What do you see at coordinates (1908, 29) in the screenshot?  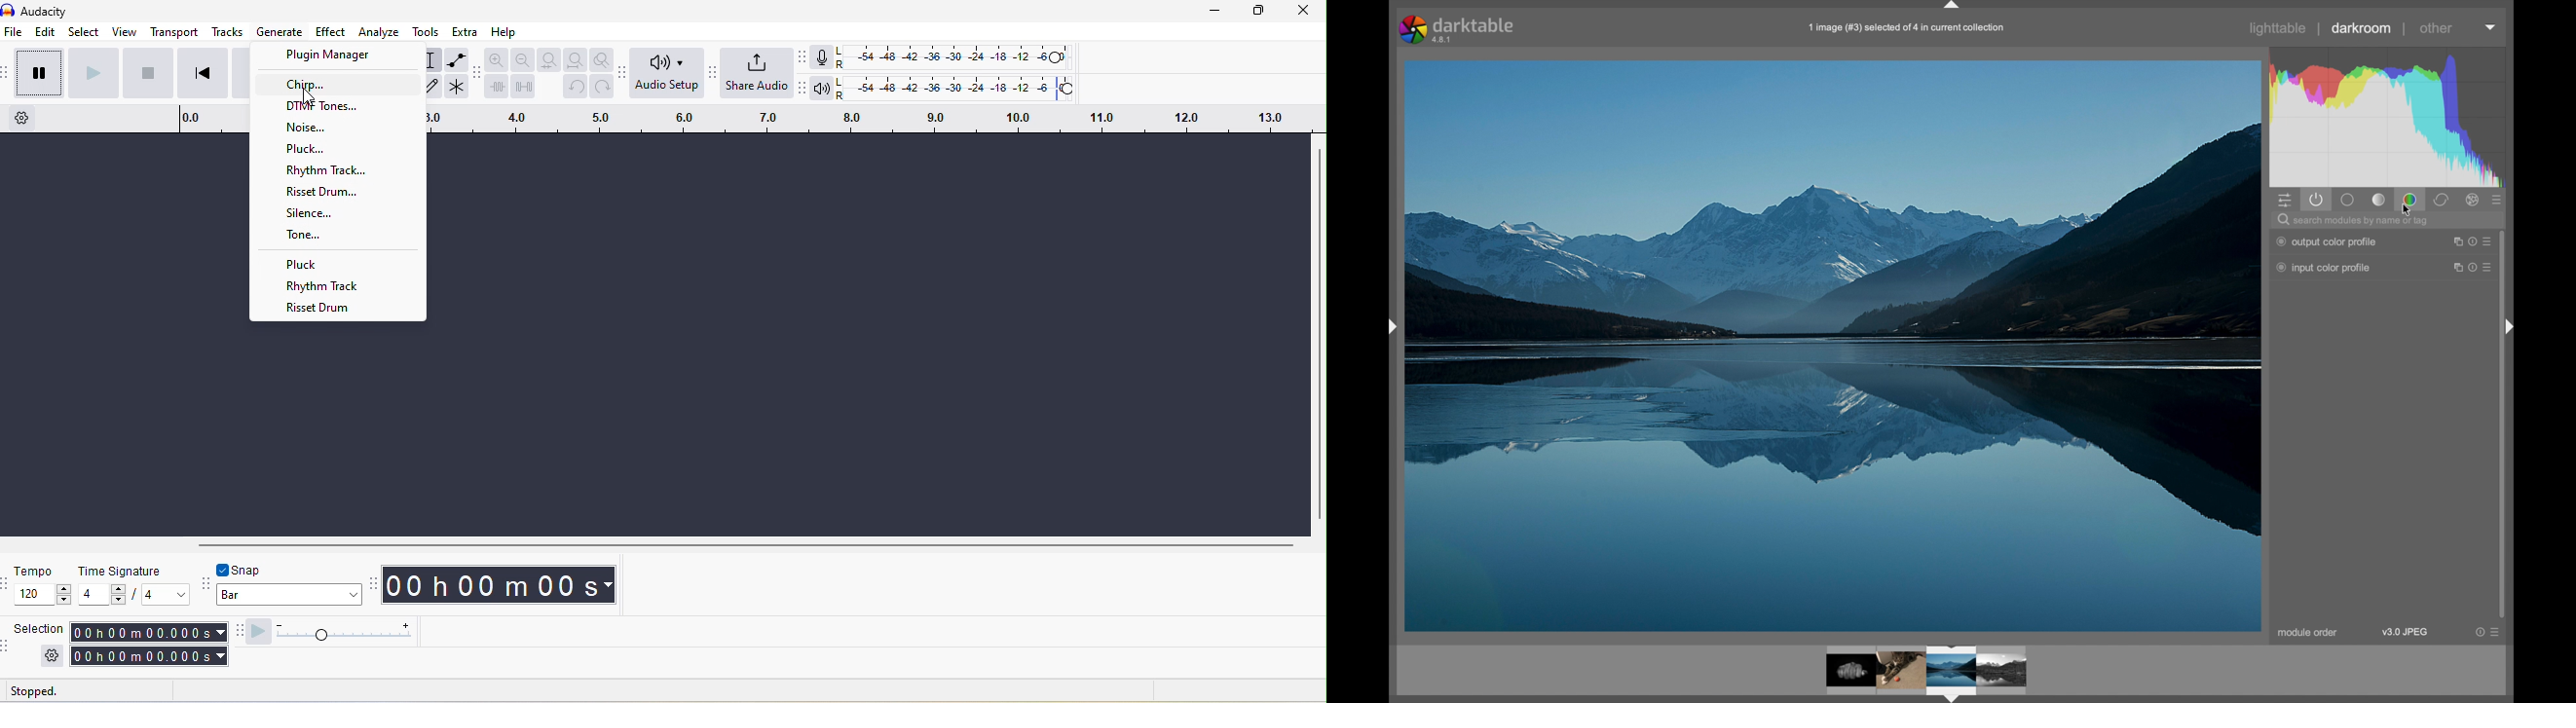 I see `1 image` at bounding box center [1908, 29].